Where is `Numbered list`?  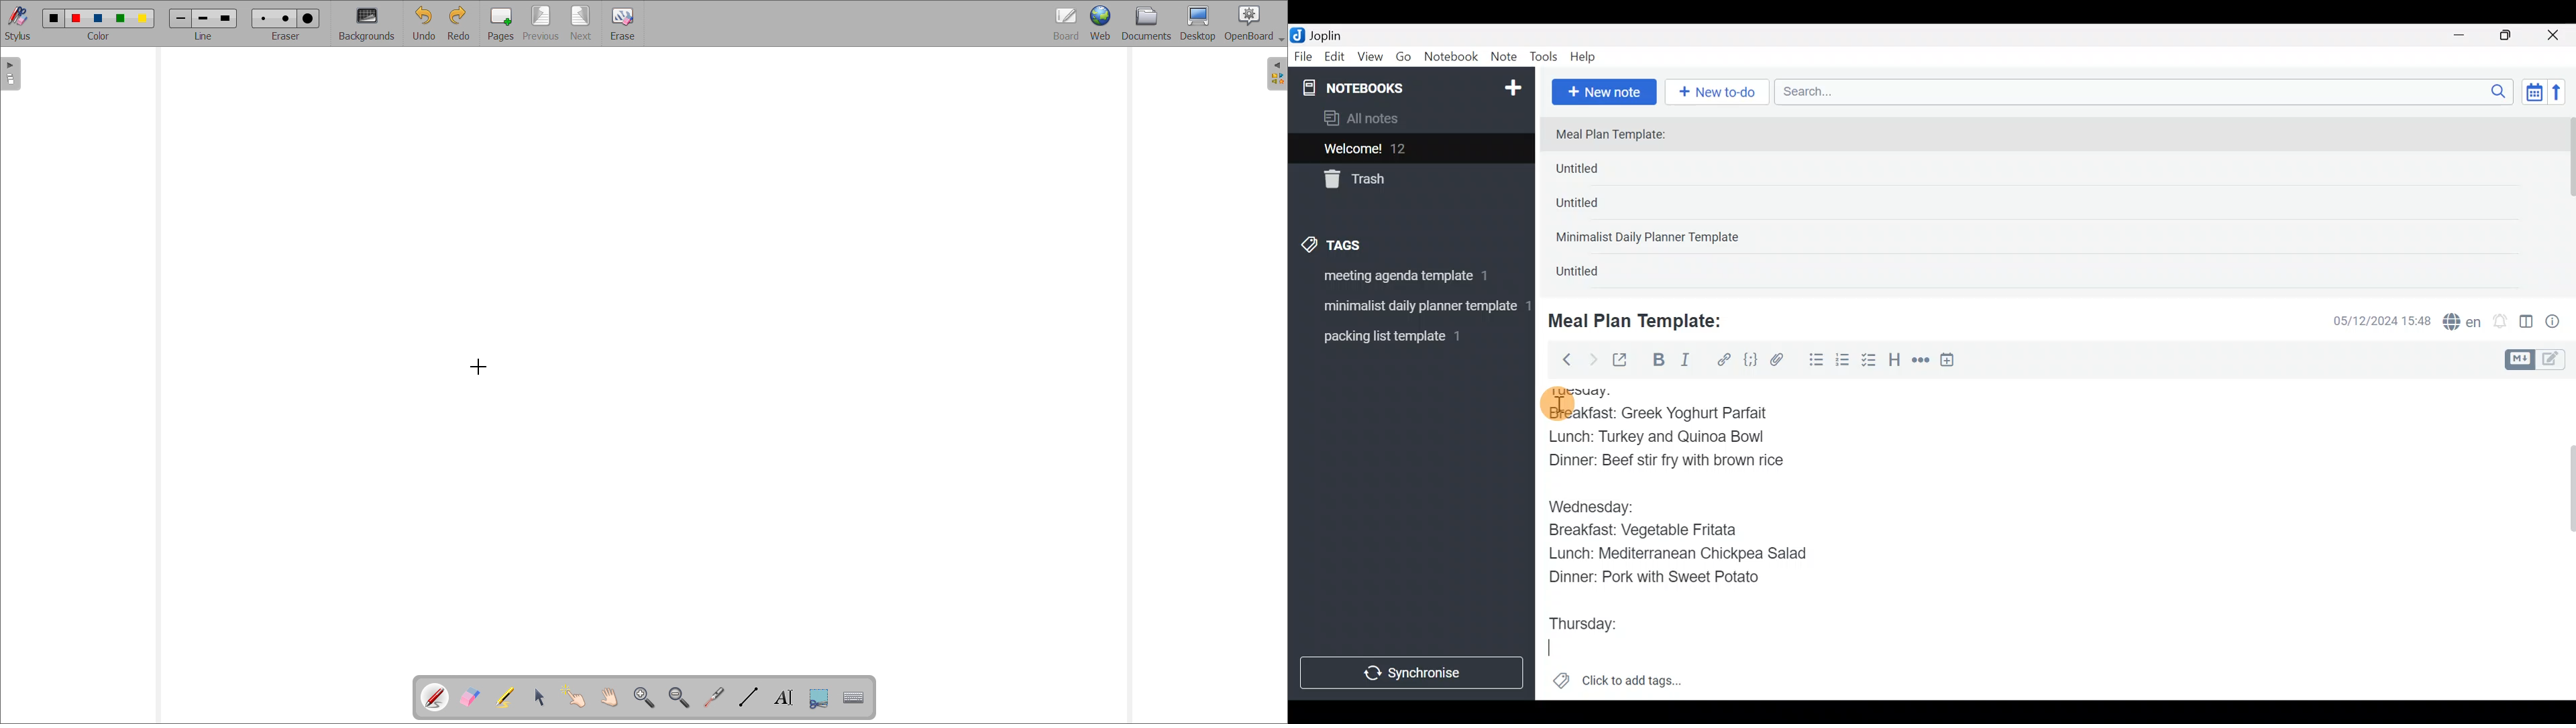
Numbered list is located at coordinates (1843, 363).